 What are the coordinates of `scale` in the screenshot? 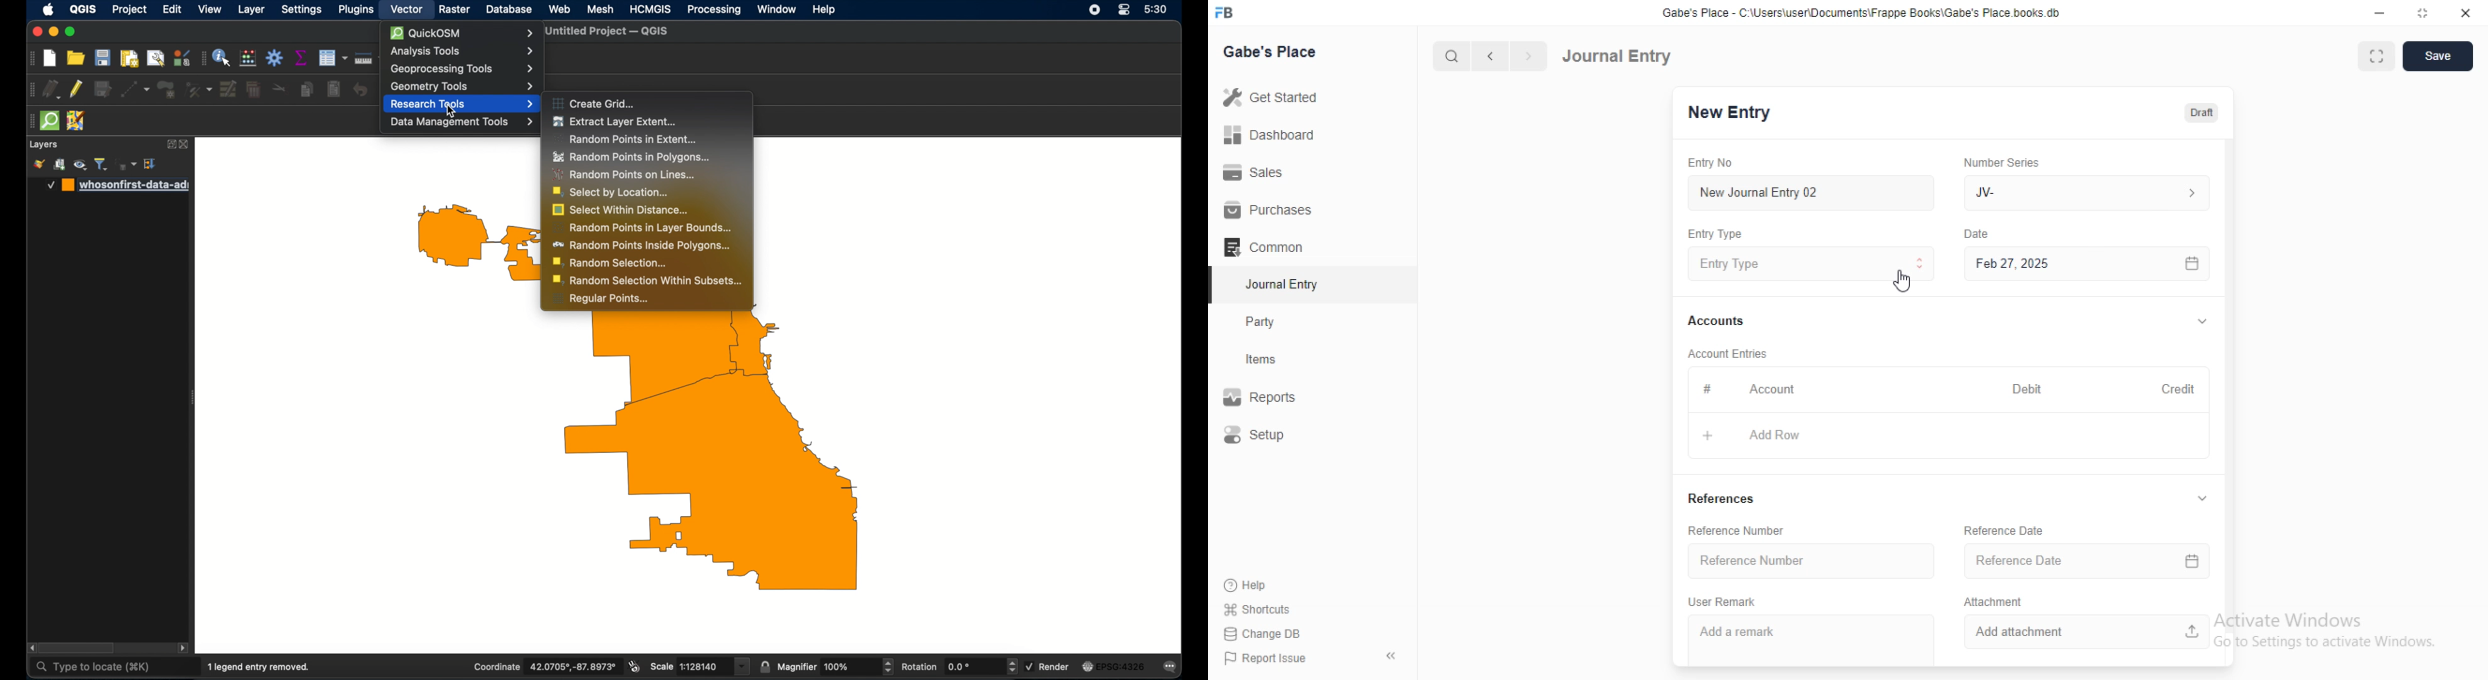 It's located at (700, 666).